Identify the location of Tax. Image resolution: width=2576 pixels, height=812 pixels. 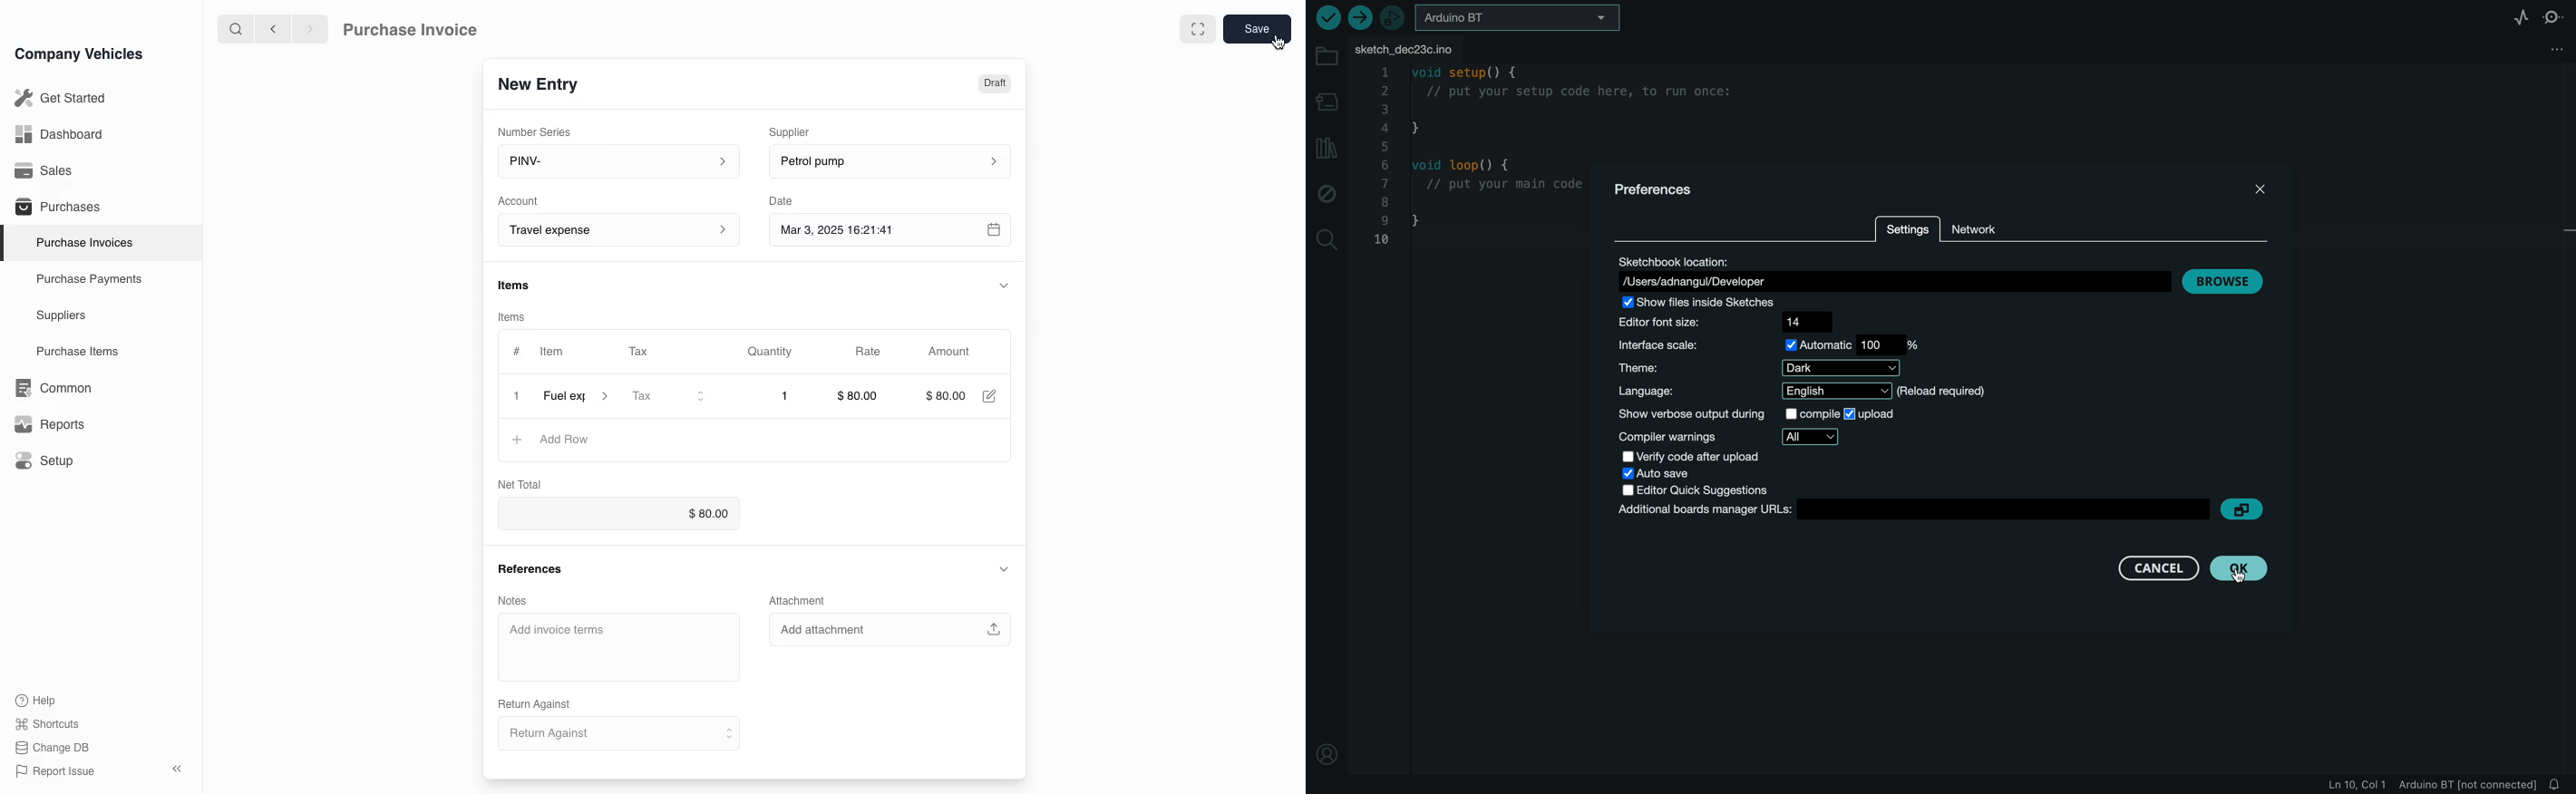
(646, 353).